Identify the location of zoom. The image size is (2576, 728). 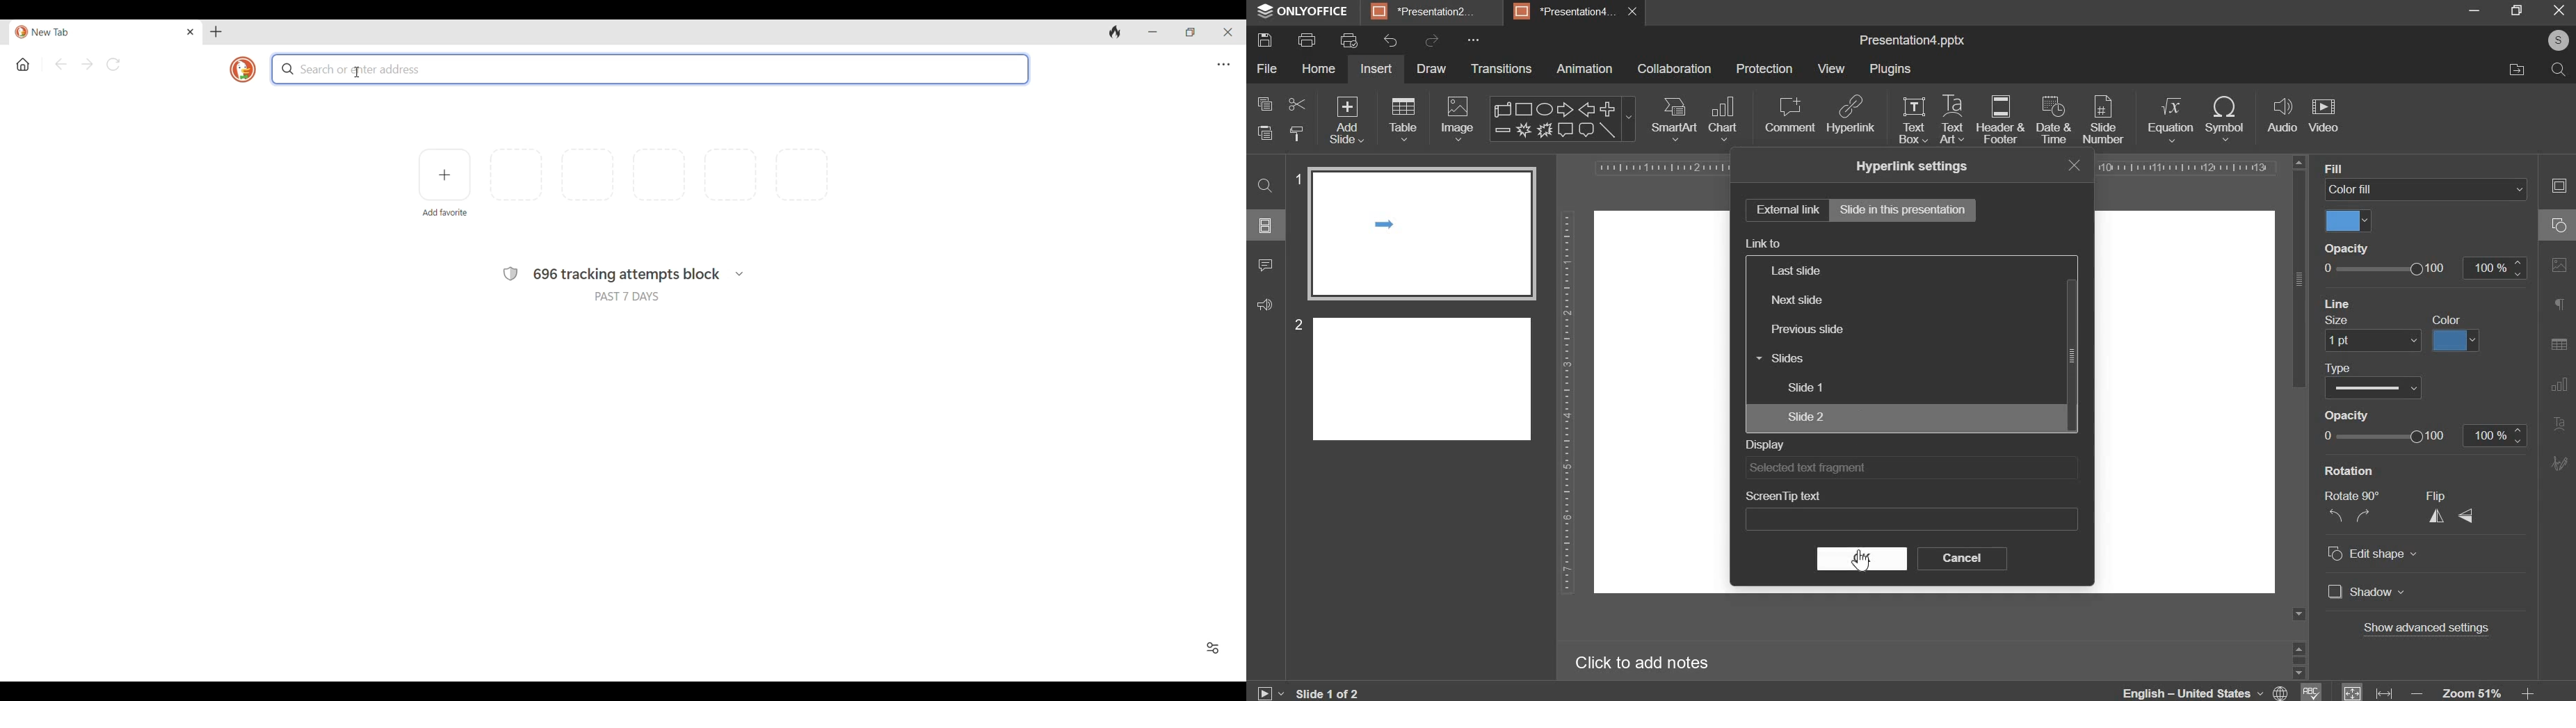
(2474, 689).